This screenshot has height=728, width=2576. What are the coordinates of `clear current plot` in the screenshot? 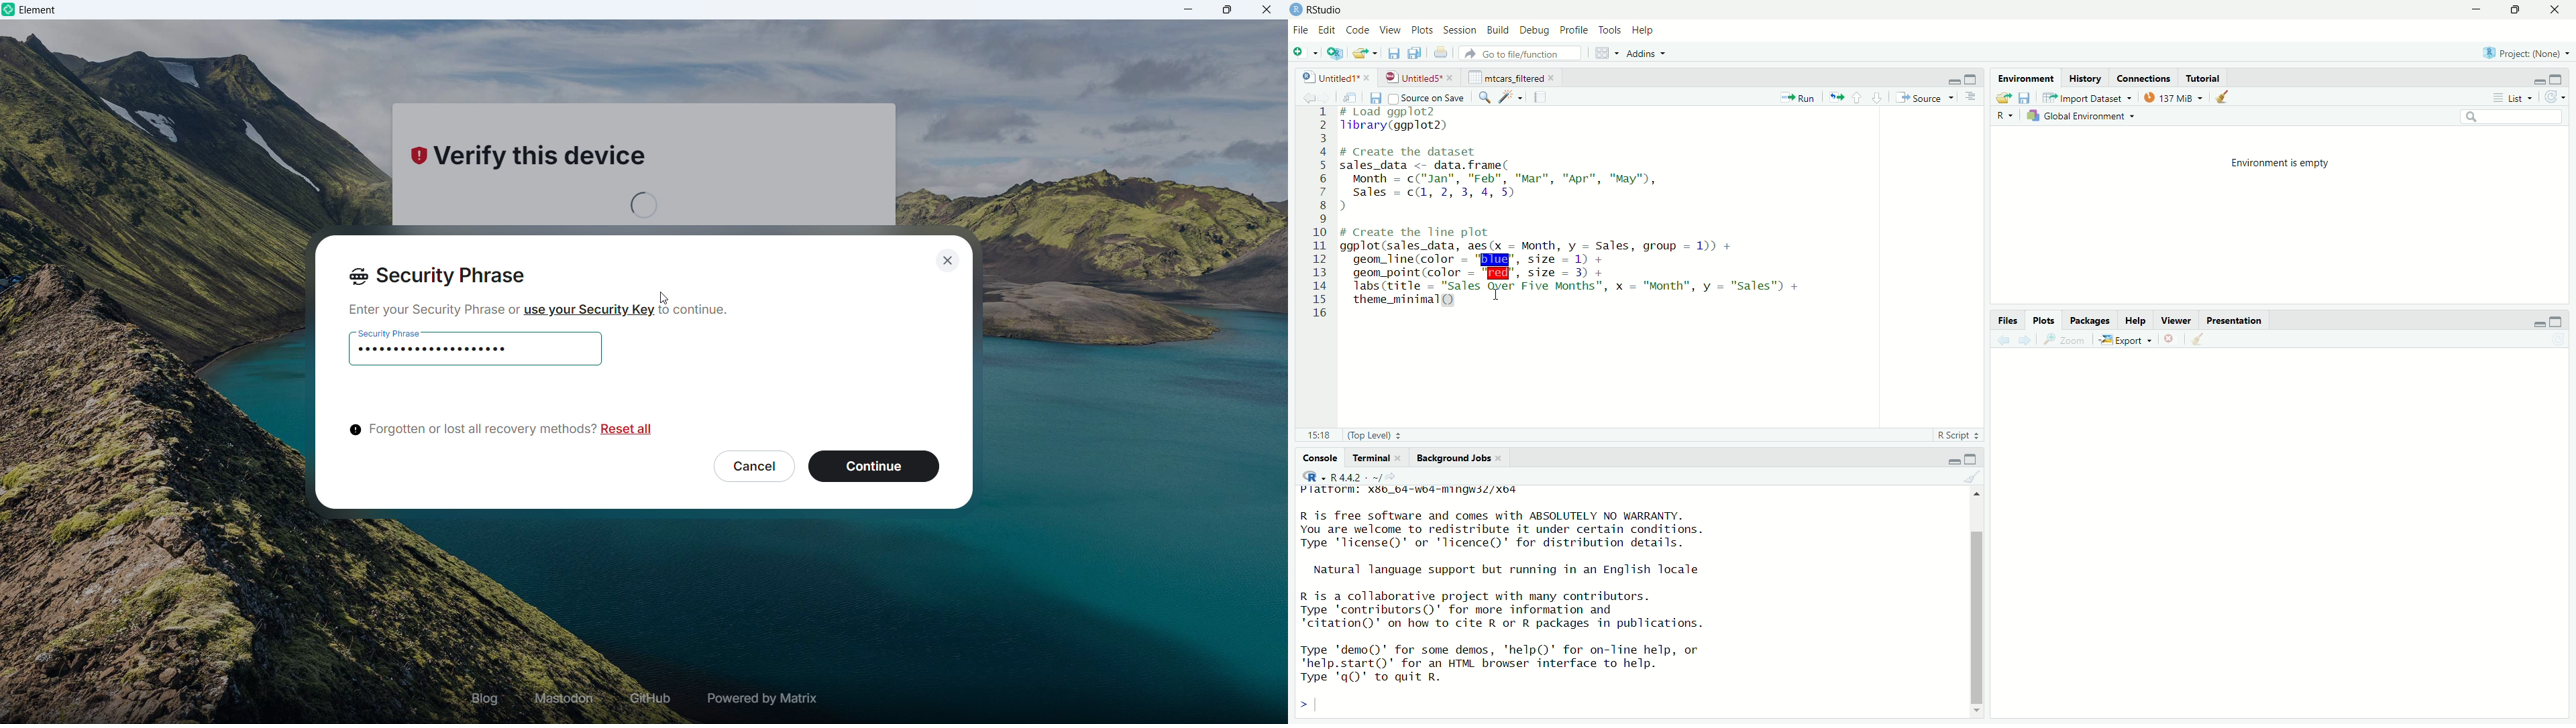 It's located at (2171, 339).